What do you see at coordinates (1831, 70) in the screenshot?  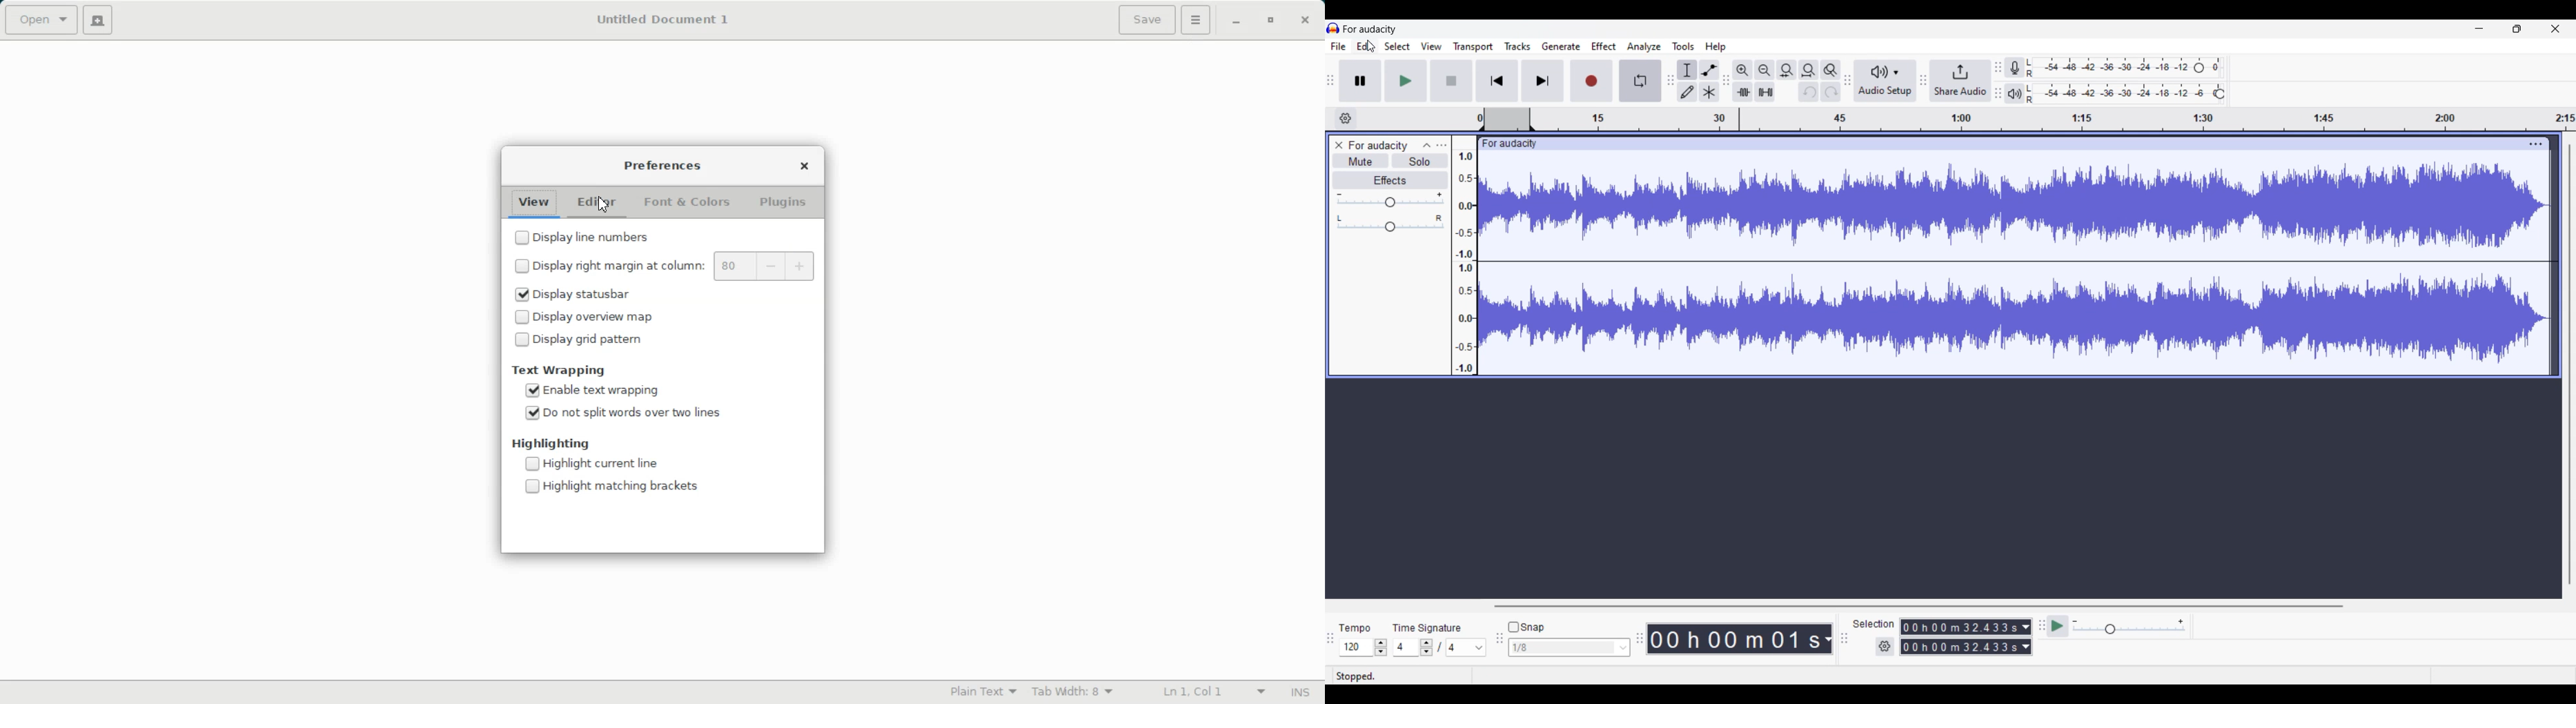 I see `Zoom toggle` at bounding box center [1831, 70].